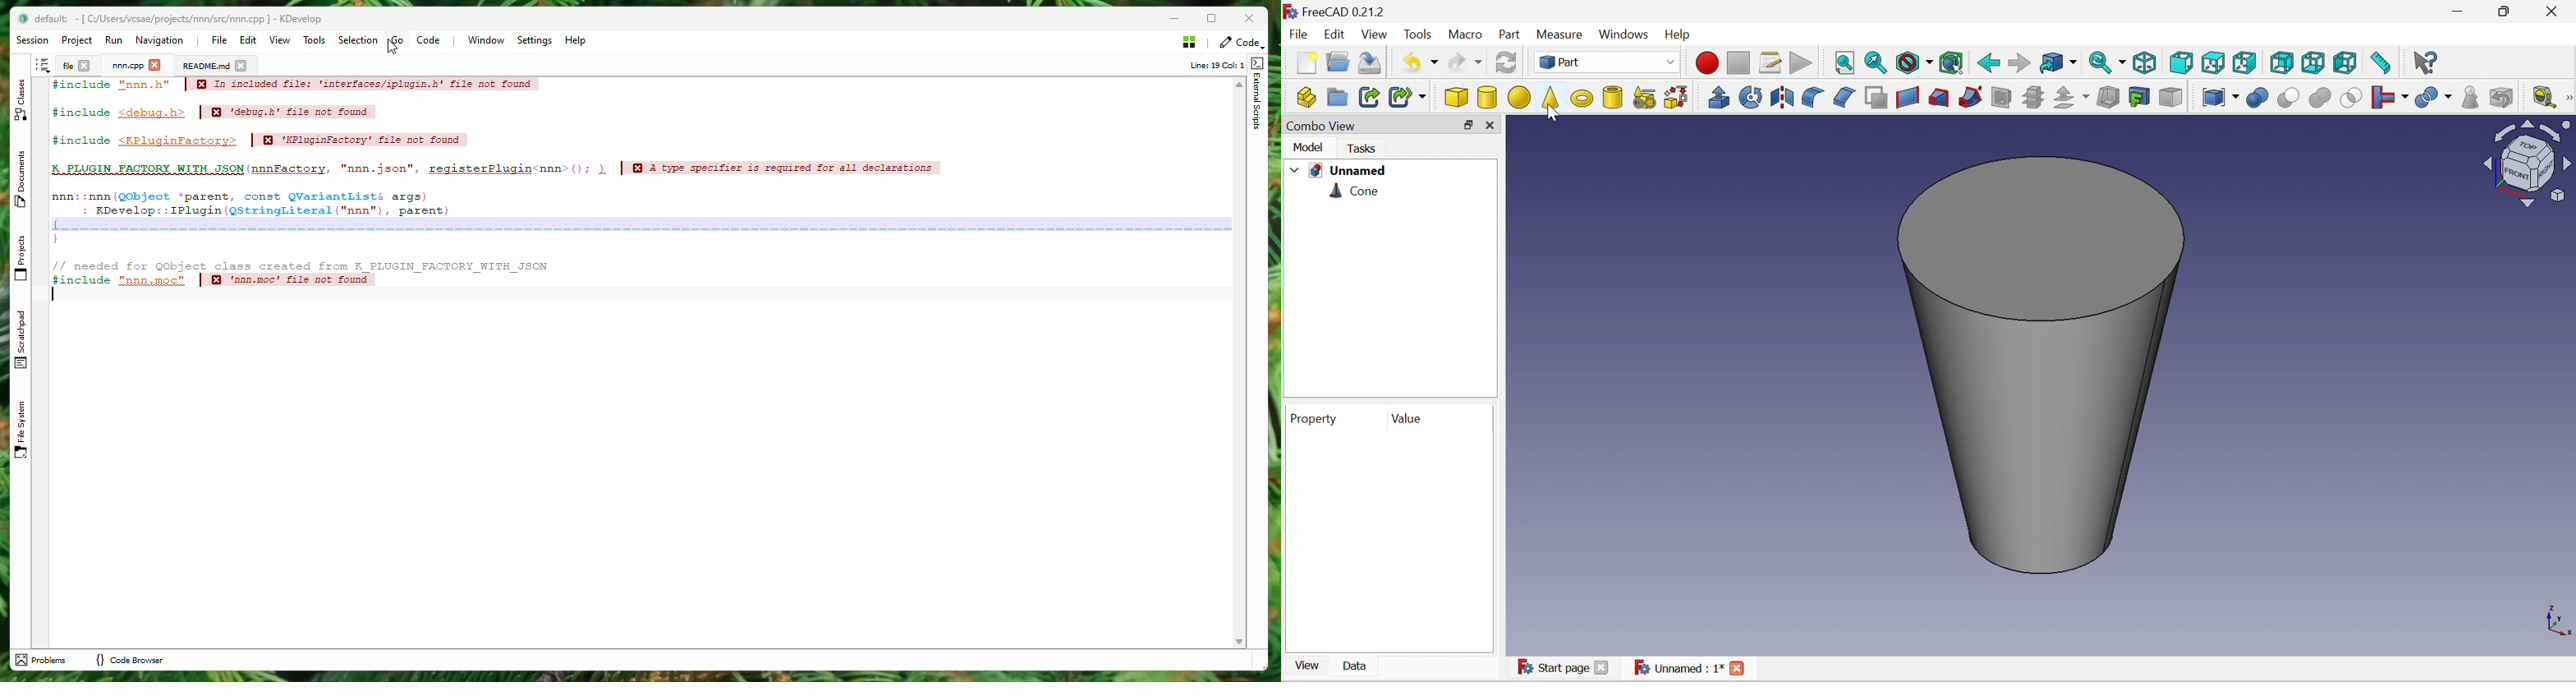 The width and height of the screenshot is (2576, 700). What do you see at coordinates (1771, 63) in the screenshot?
I see `Macros` at bounding box center [1771, 63].